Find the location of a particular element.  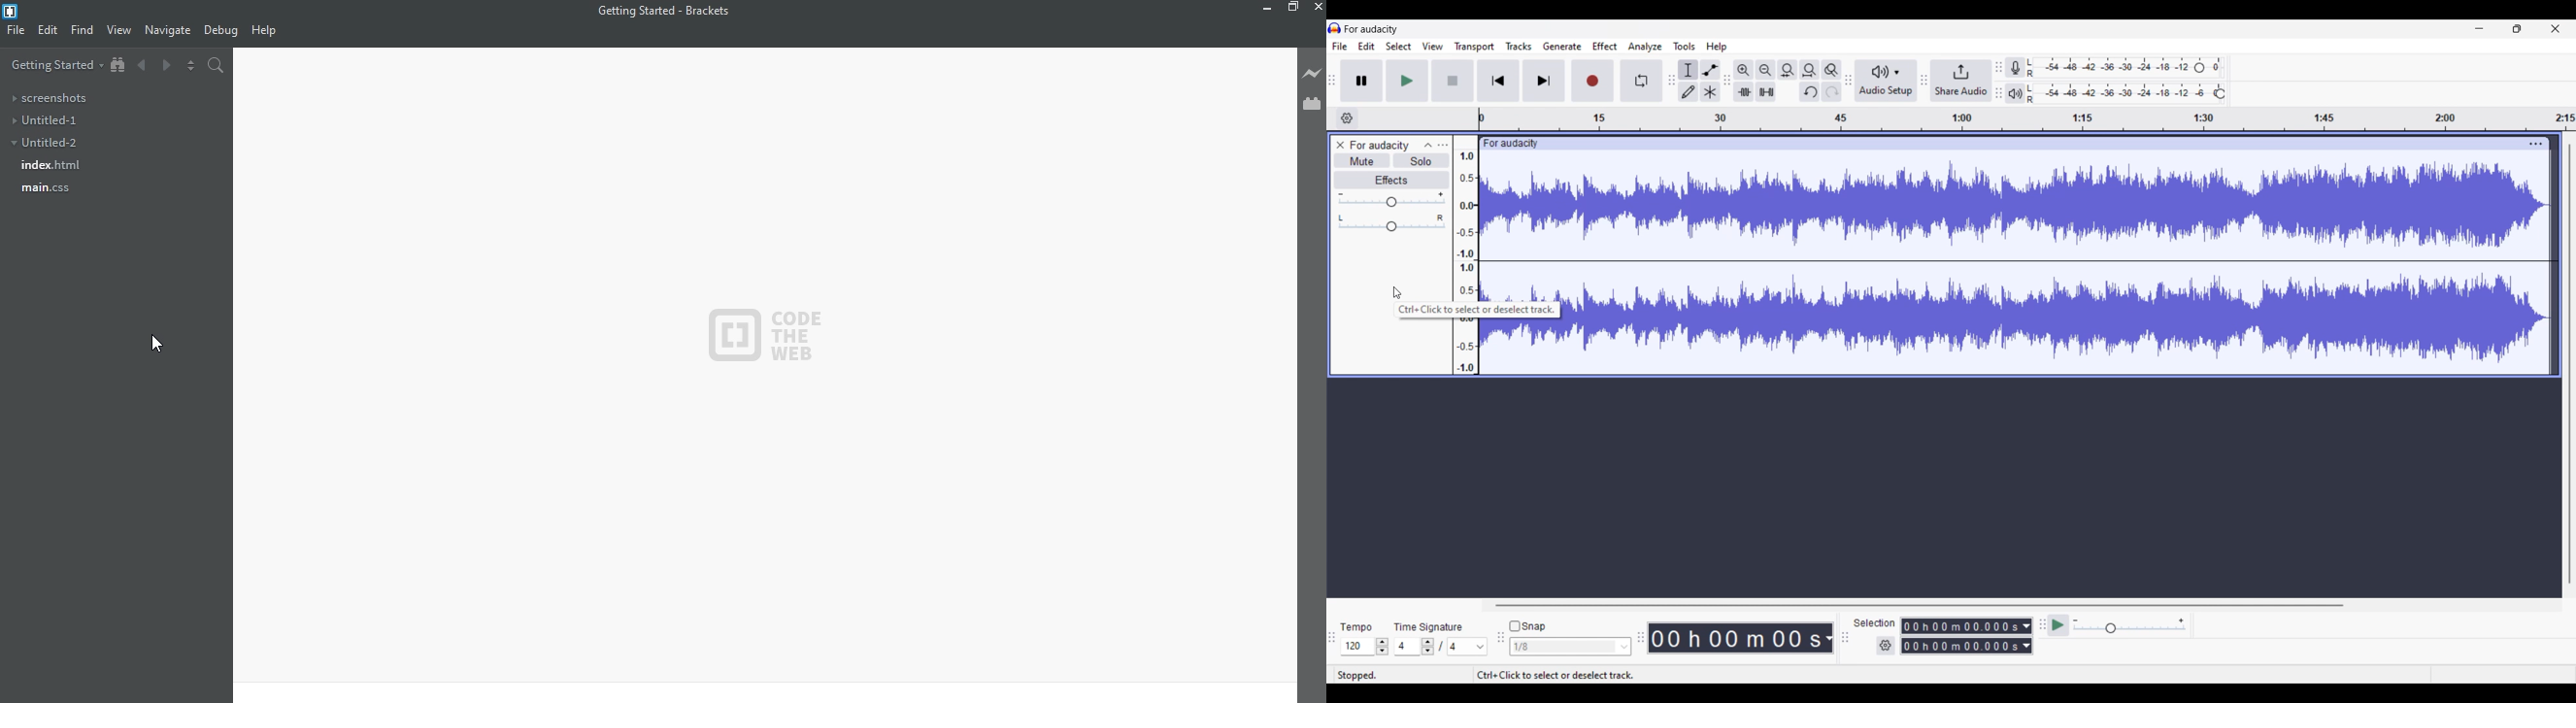

Selection duration measurement is located at coordinates (2027, 636).